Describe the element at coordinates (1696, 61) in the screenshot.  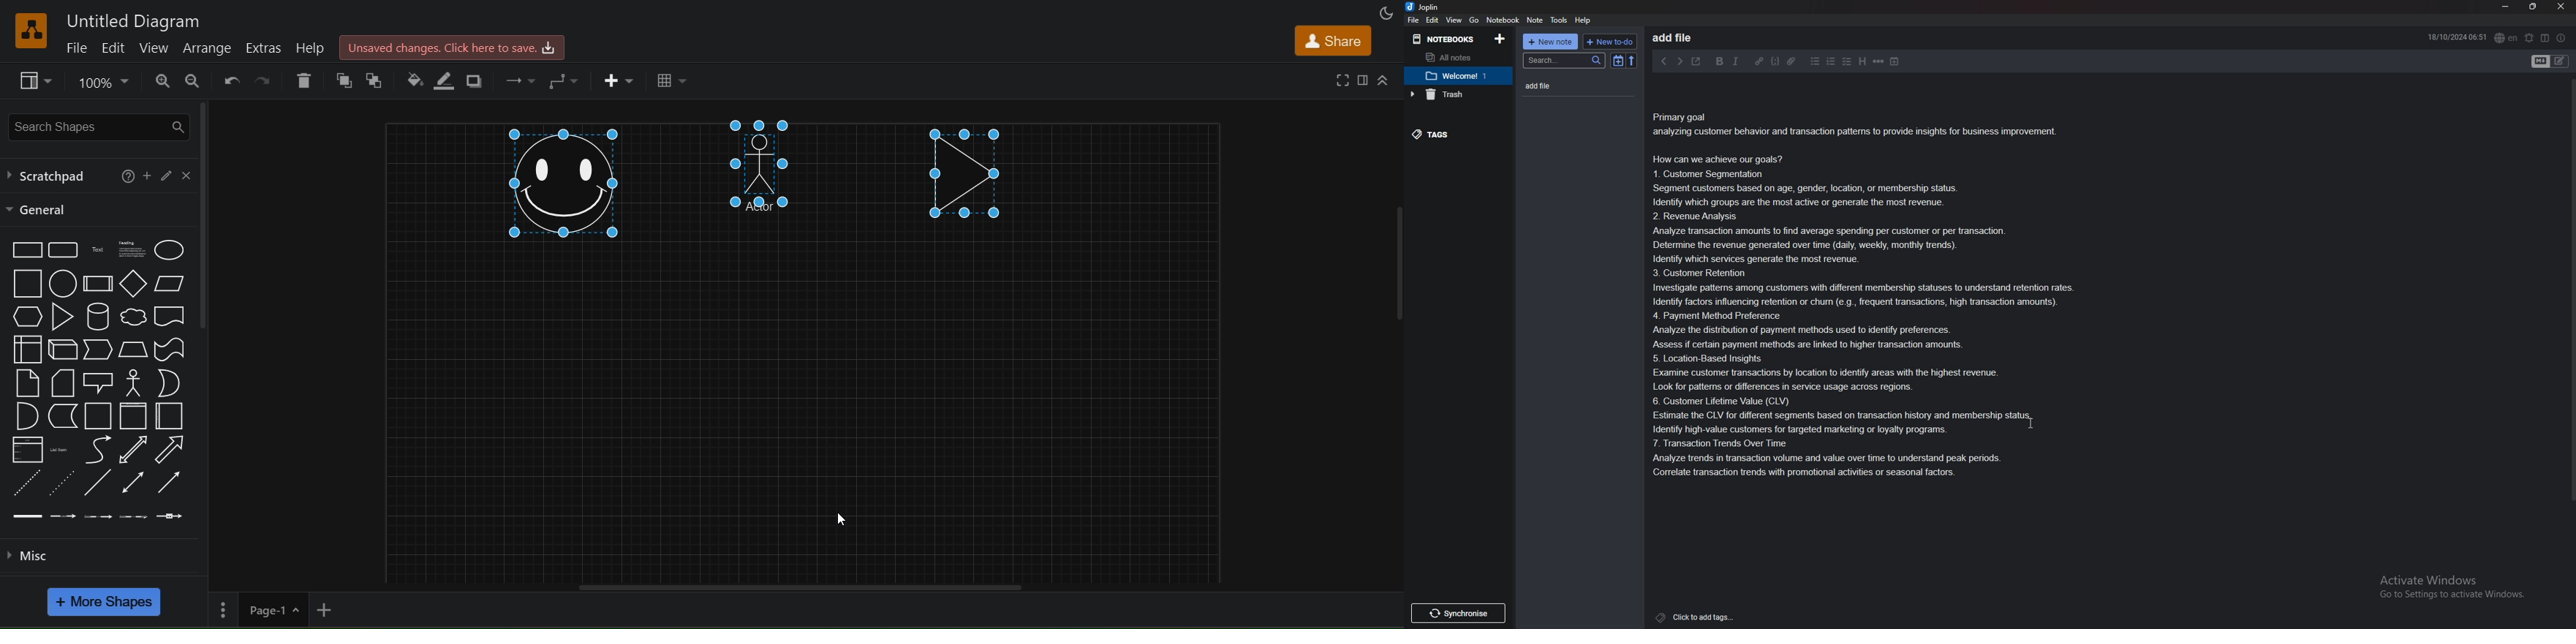
I see `Toggle external editor` at that location.